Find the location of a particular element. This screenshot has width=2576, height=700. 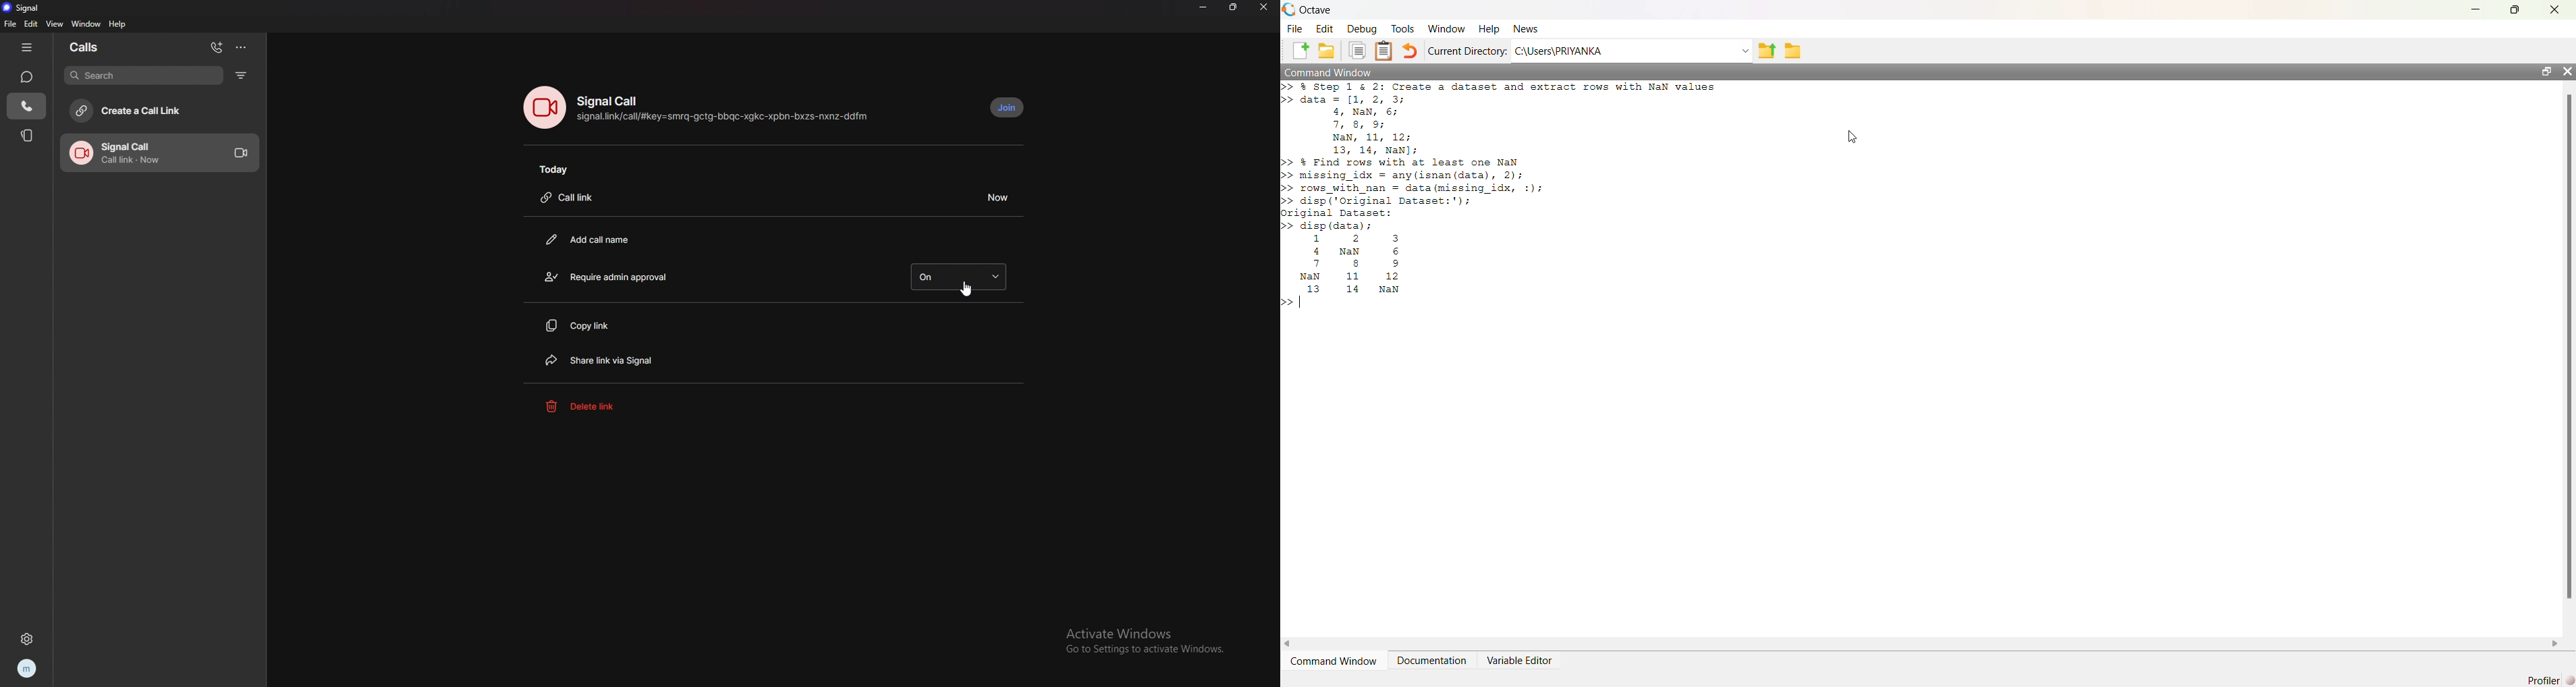

signal call is located at coordinates (609, 101).